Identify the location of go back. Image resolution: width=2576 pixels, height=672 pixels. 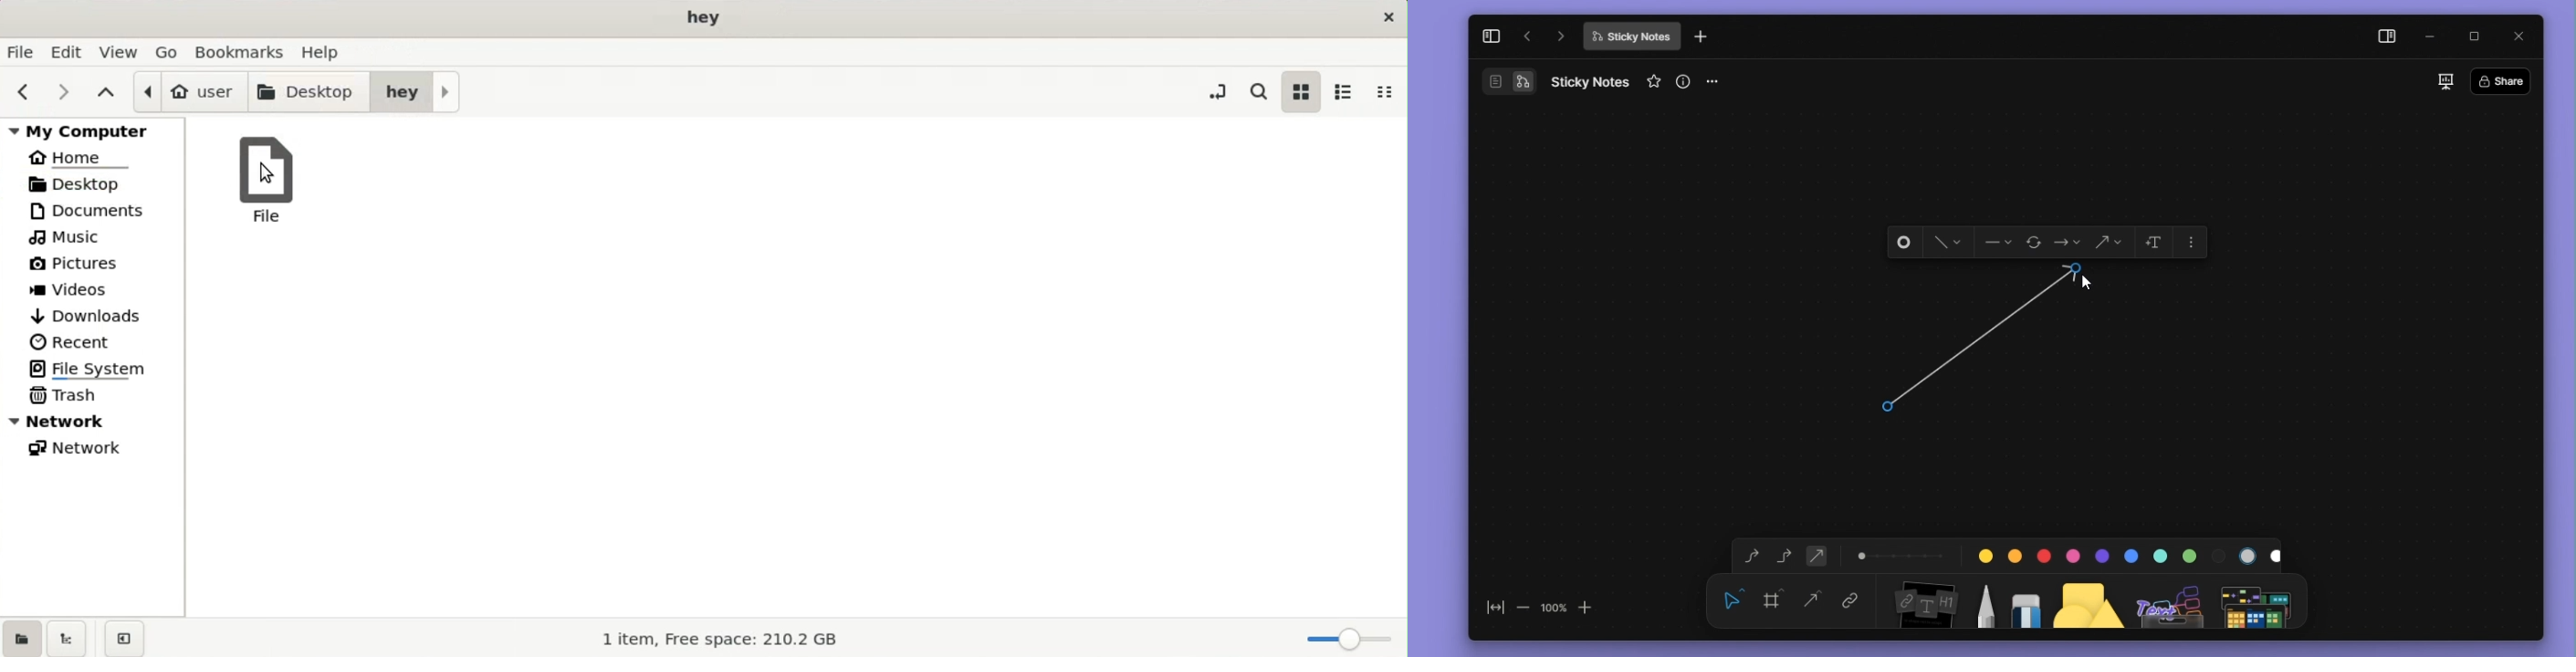
(1527, 36).